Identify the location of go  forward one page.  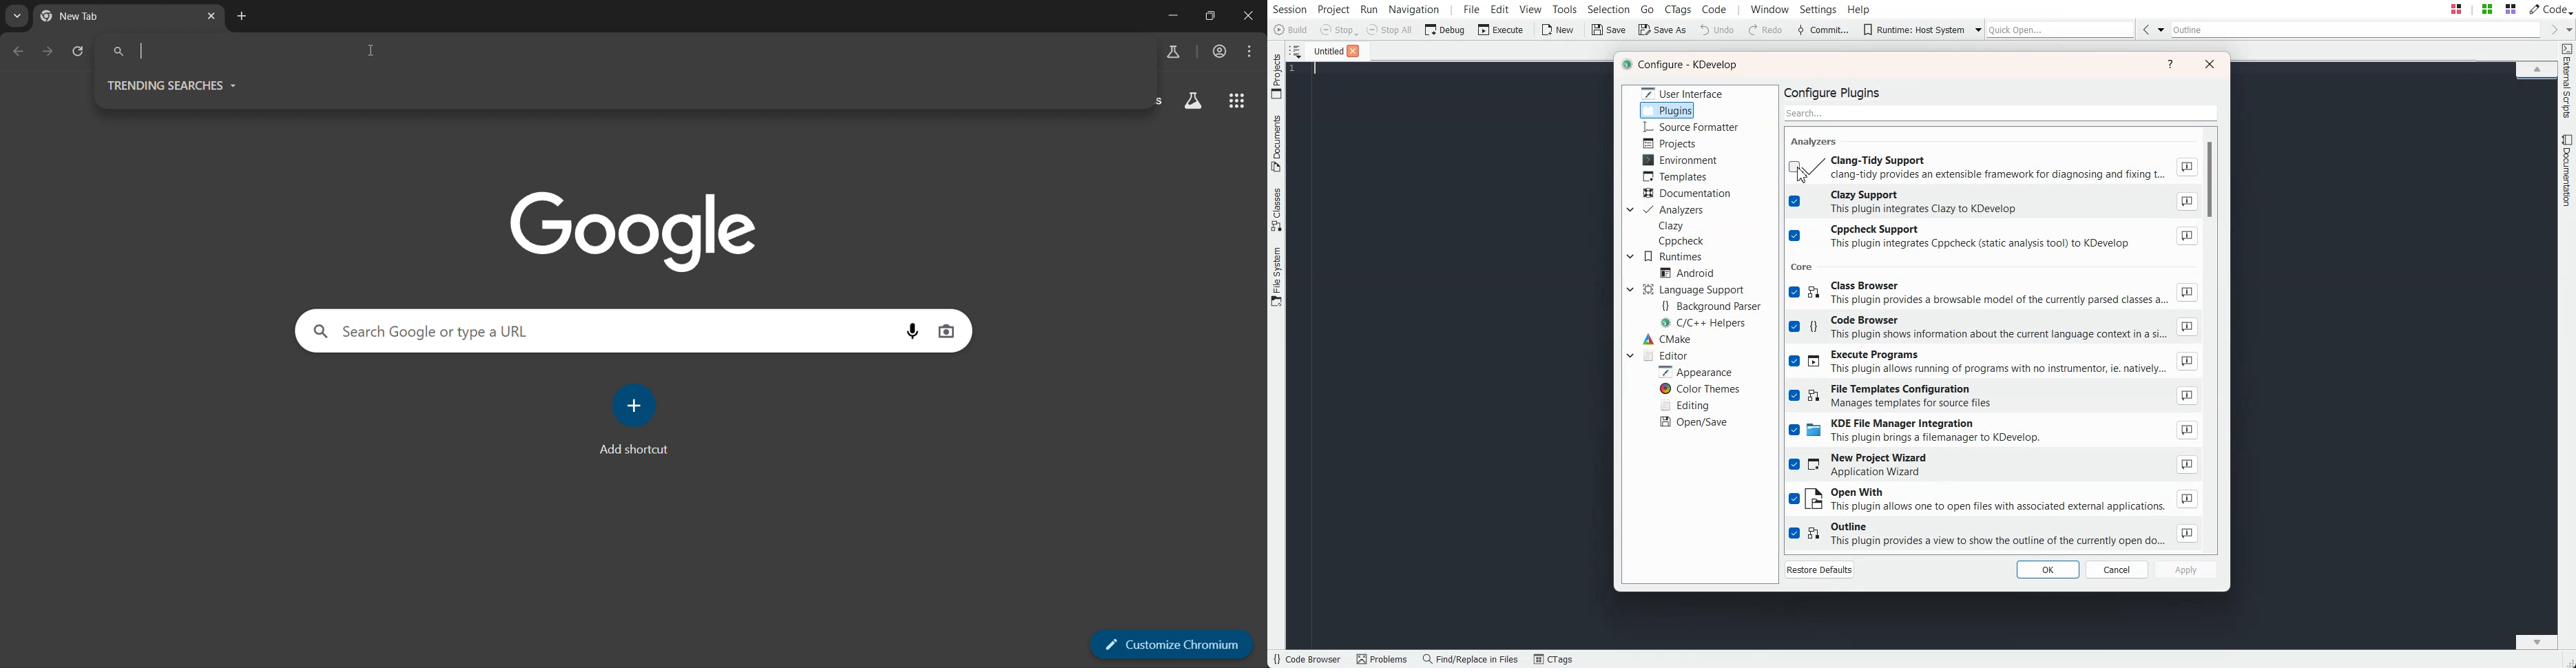
(49, 55).